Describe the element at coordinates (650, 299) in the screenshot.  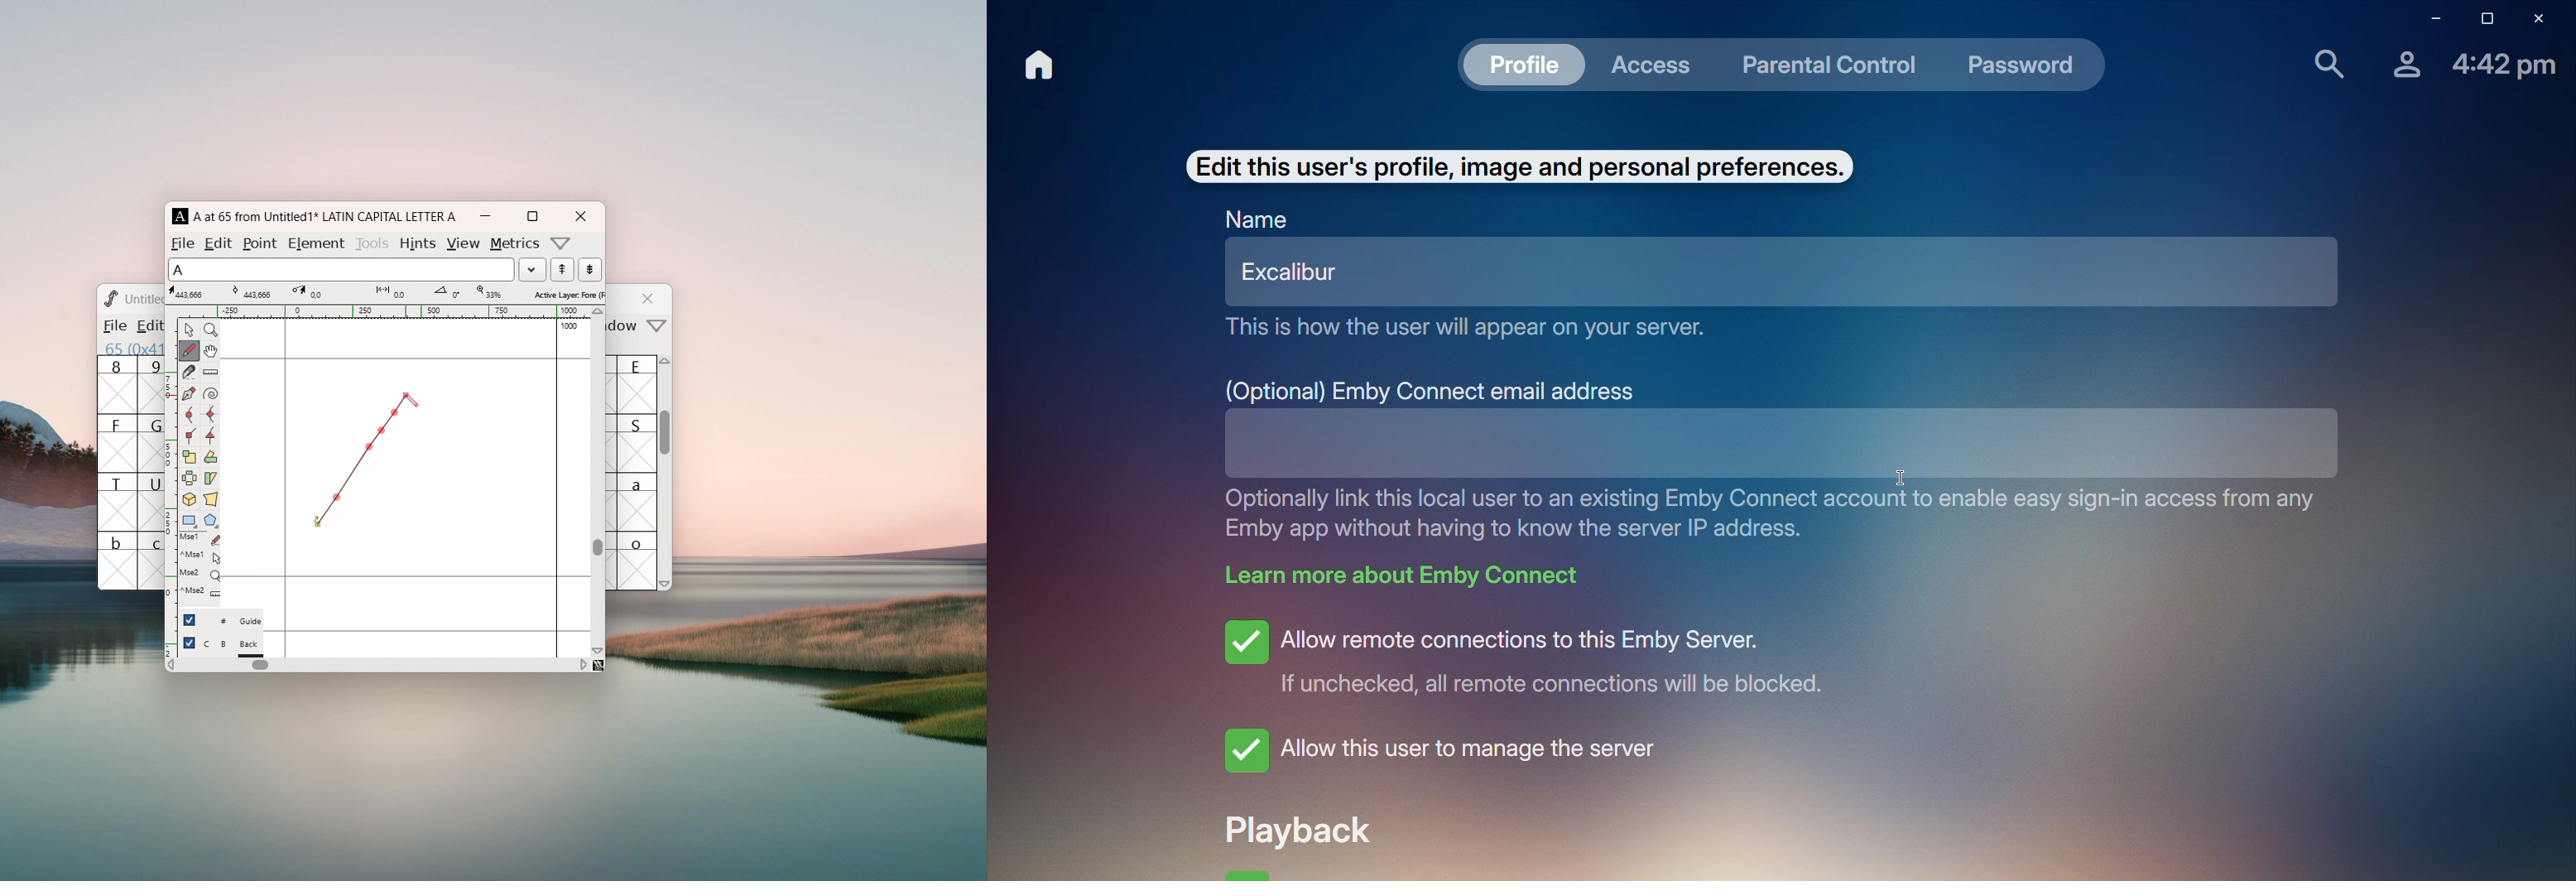
I see `close` at that location.